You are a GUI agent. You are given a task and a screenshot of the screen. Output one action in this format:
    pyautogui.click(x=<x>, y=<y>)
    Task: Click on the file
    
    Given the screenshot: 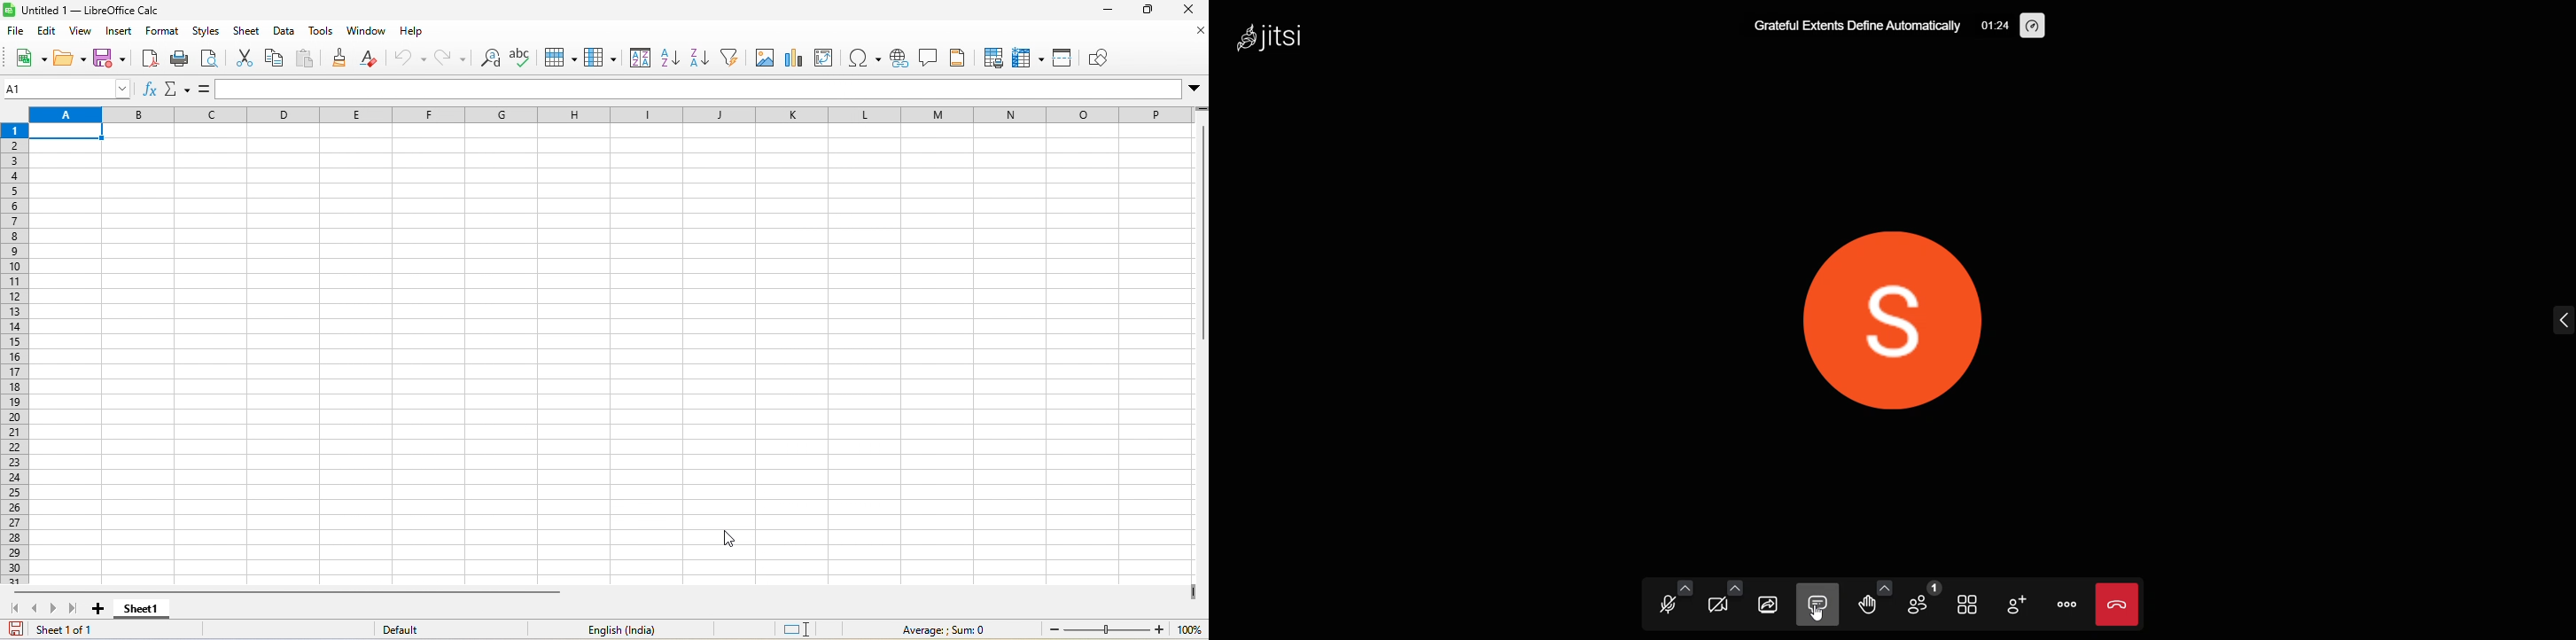 What is the action you would take?
    pyautogui.click(x=17, y=33)
    